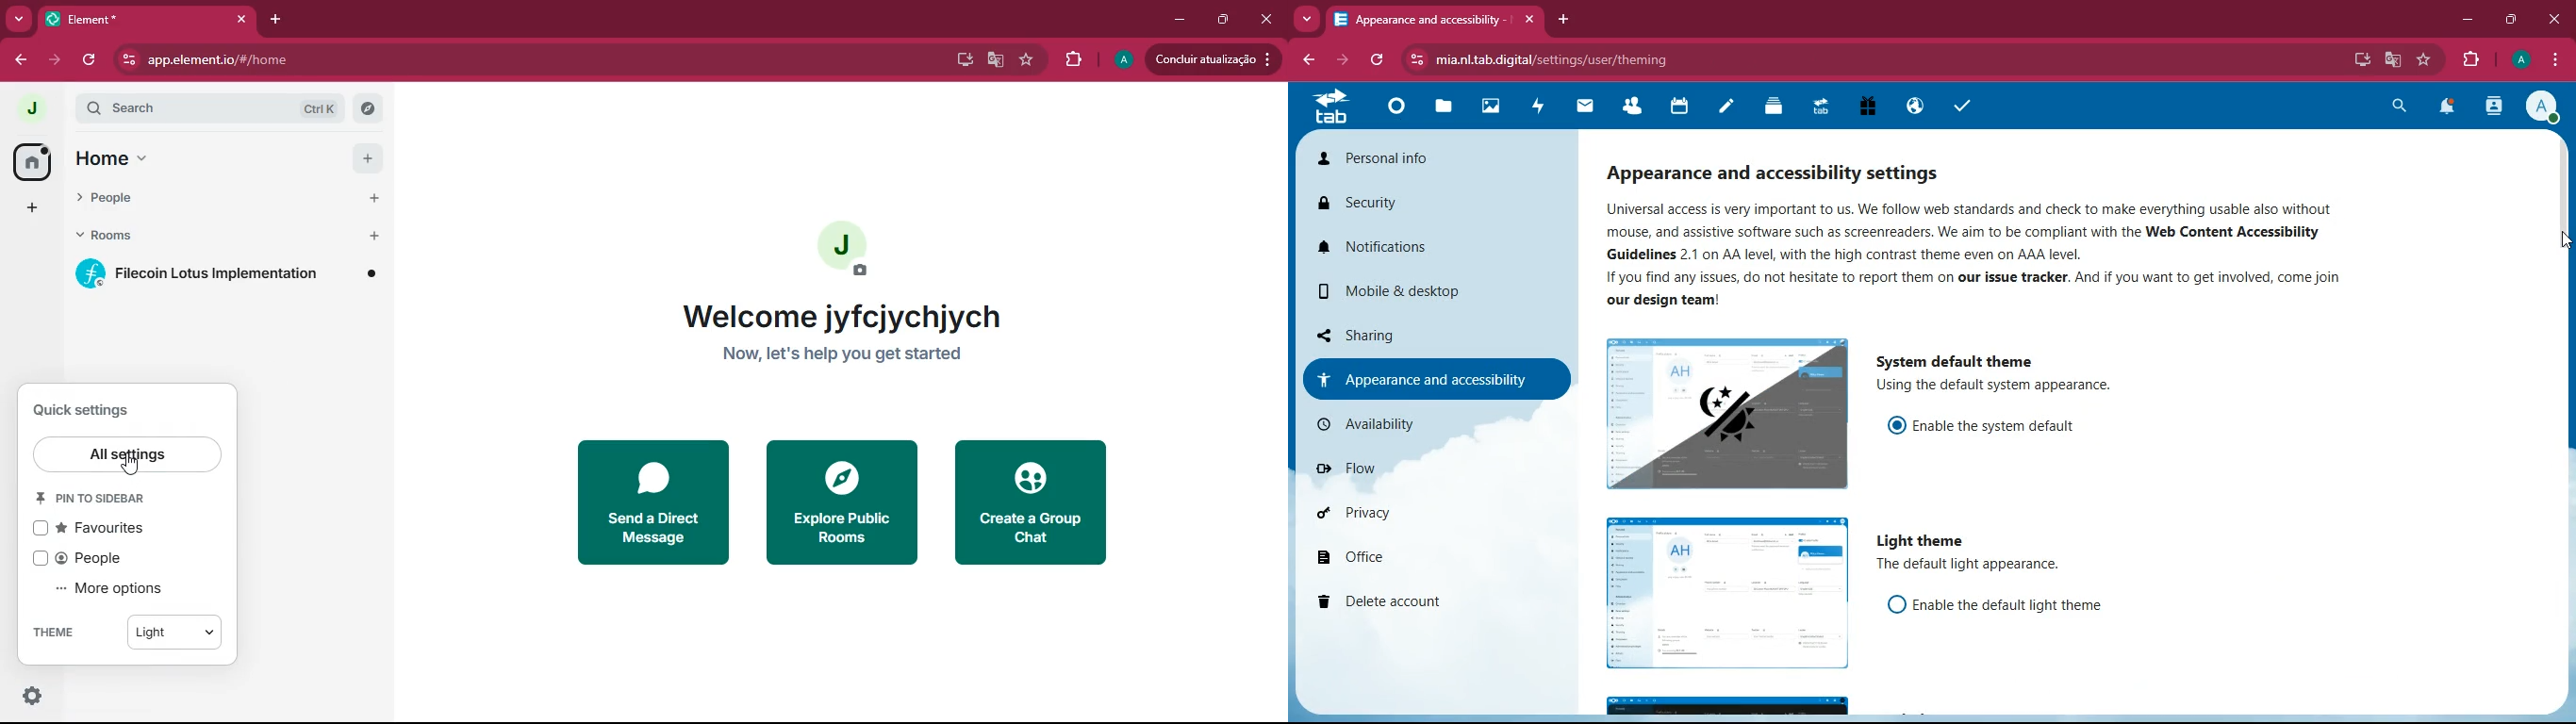 This screenshot has height=728, width=2576. I want to click on add tab, so click(276, 20).